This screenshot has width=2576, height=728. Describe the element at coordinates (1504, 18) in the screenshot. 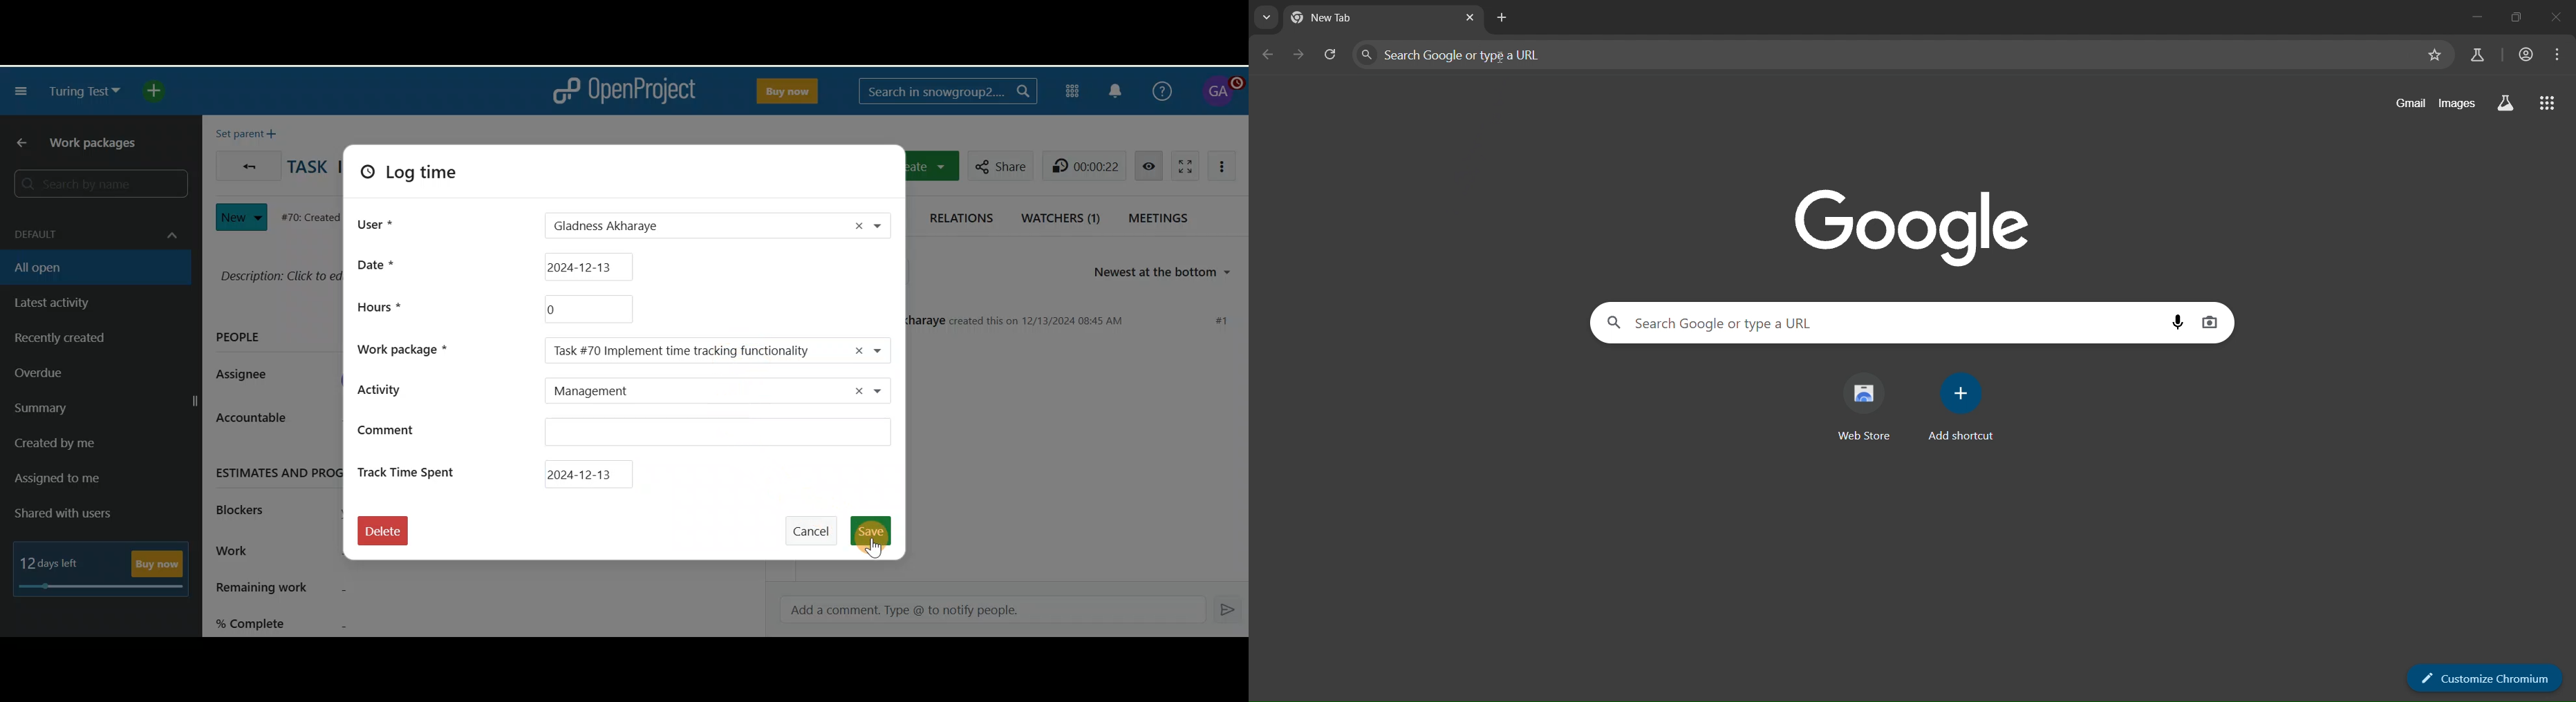

I see `new tab` at that location.